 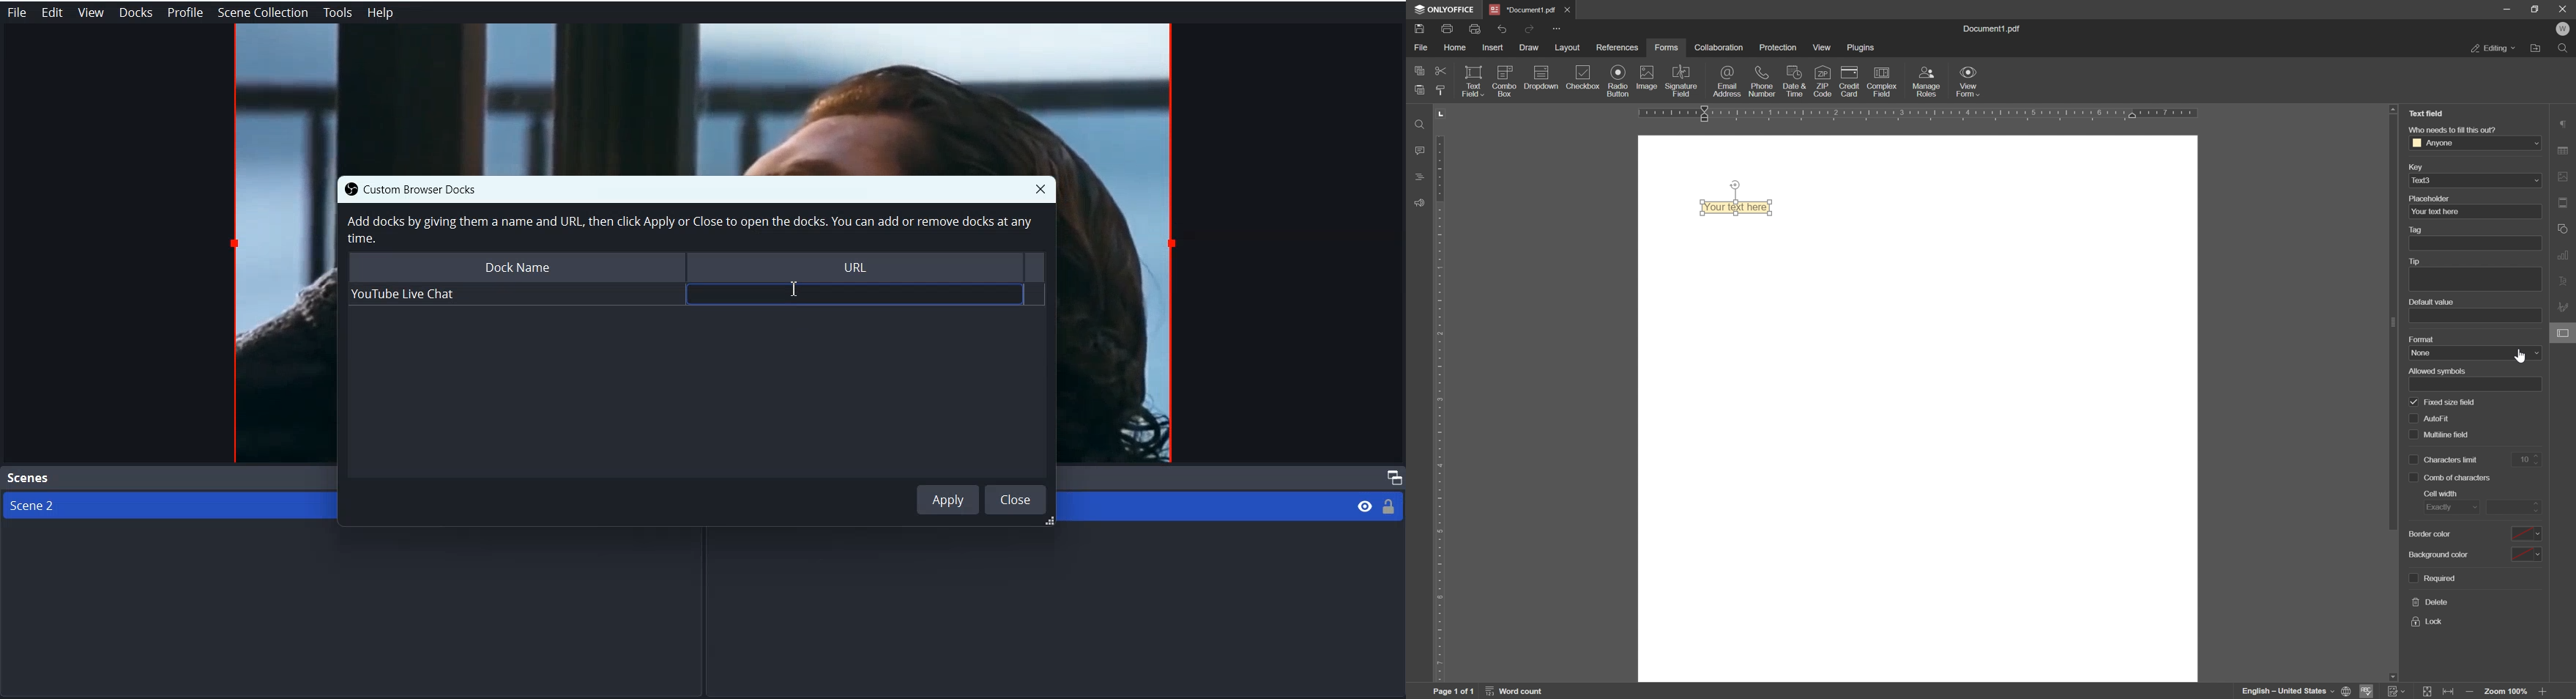 What do you see at coordinates (1503, 80) in the screenshot?
I see `icon` at bounding box center [1503, 80].